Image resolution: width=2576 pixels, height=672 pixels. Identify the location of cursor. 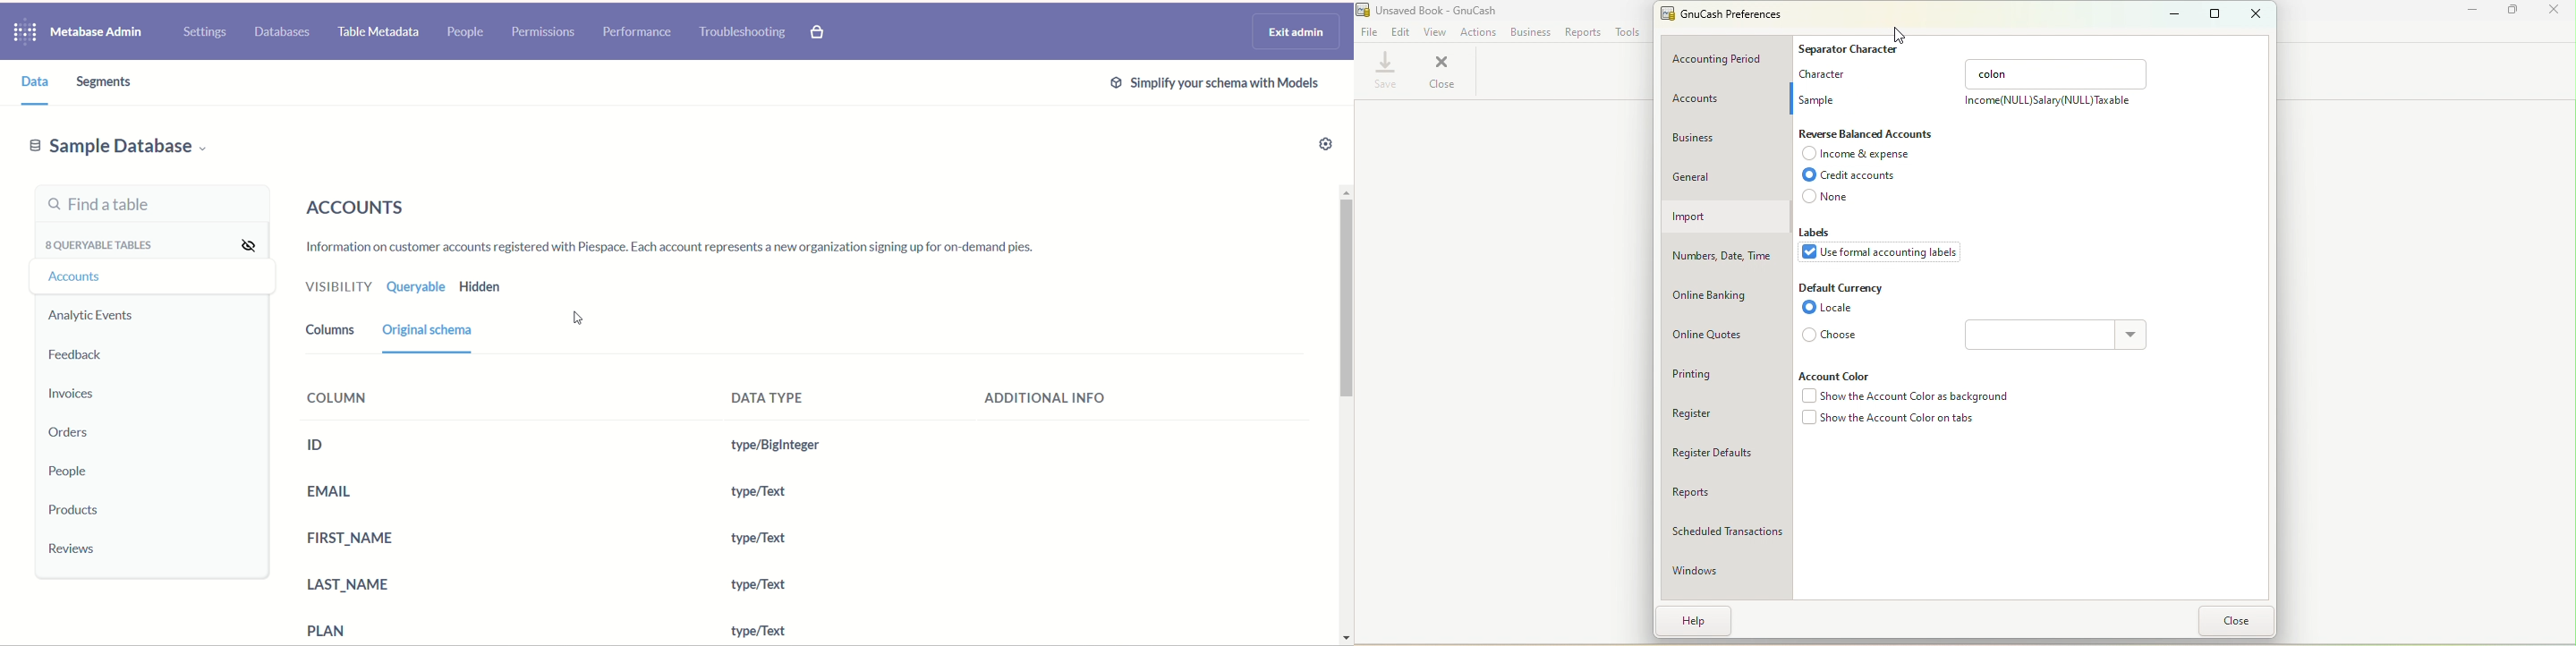
(1895, 33).